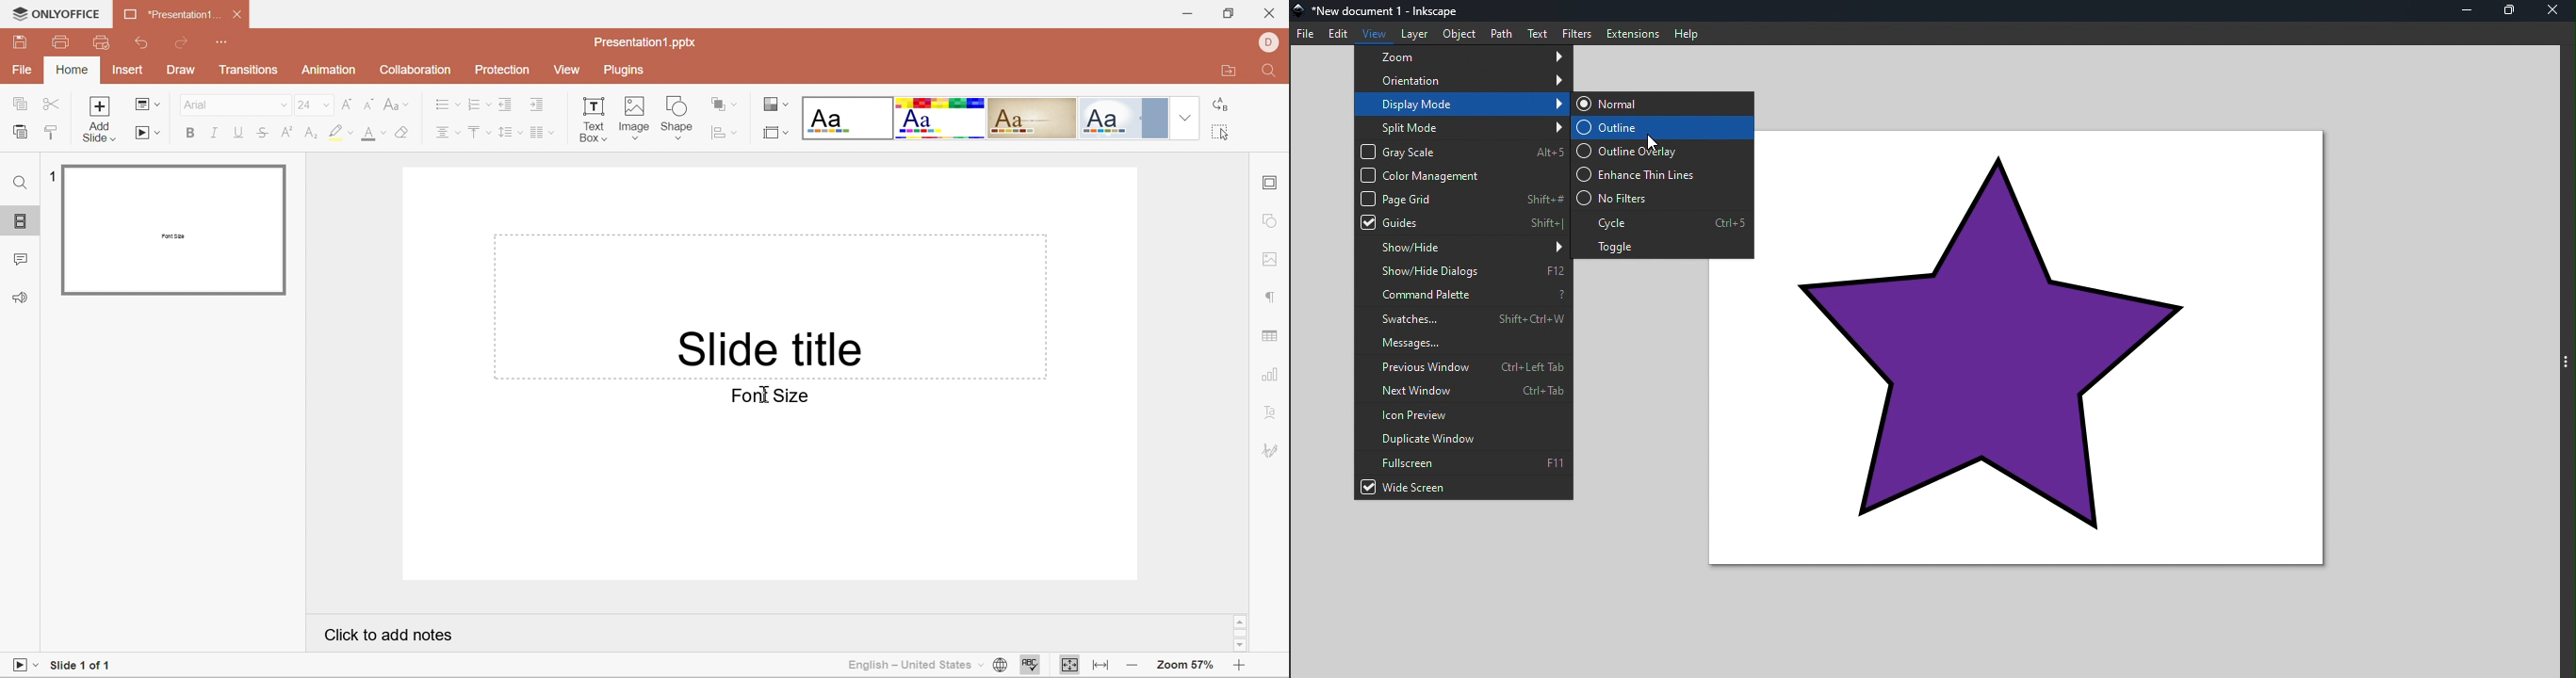  What do you see at coordinates (723, 134) in the screenshot?
I see `Align shape` at bounding box center [723, 134].